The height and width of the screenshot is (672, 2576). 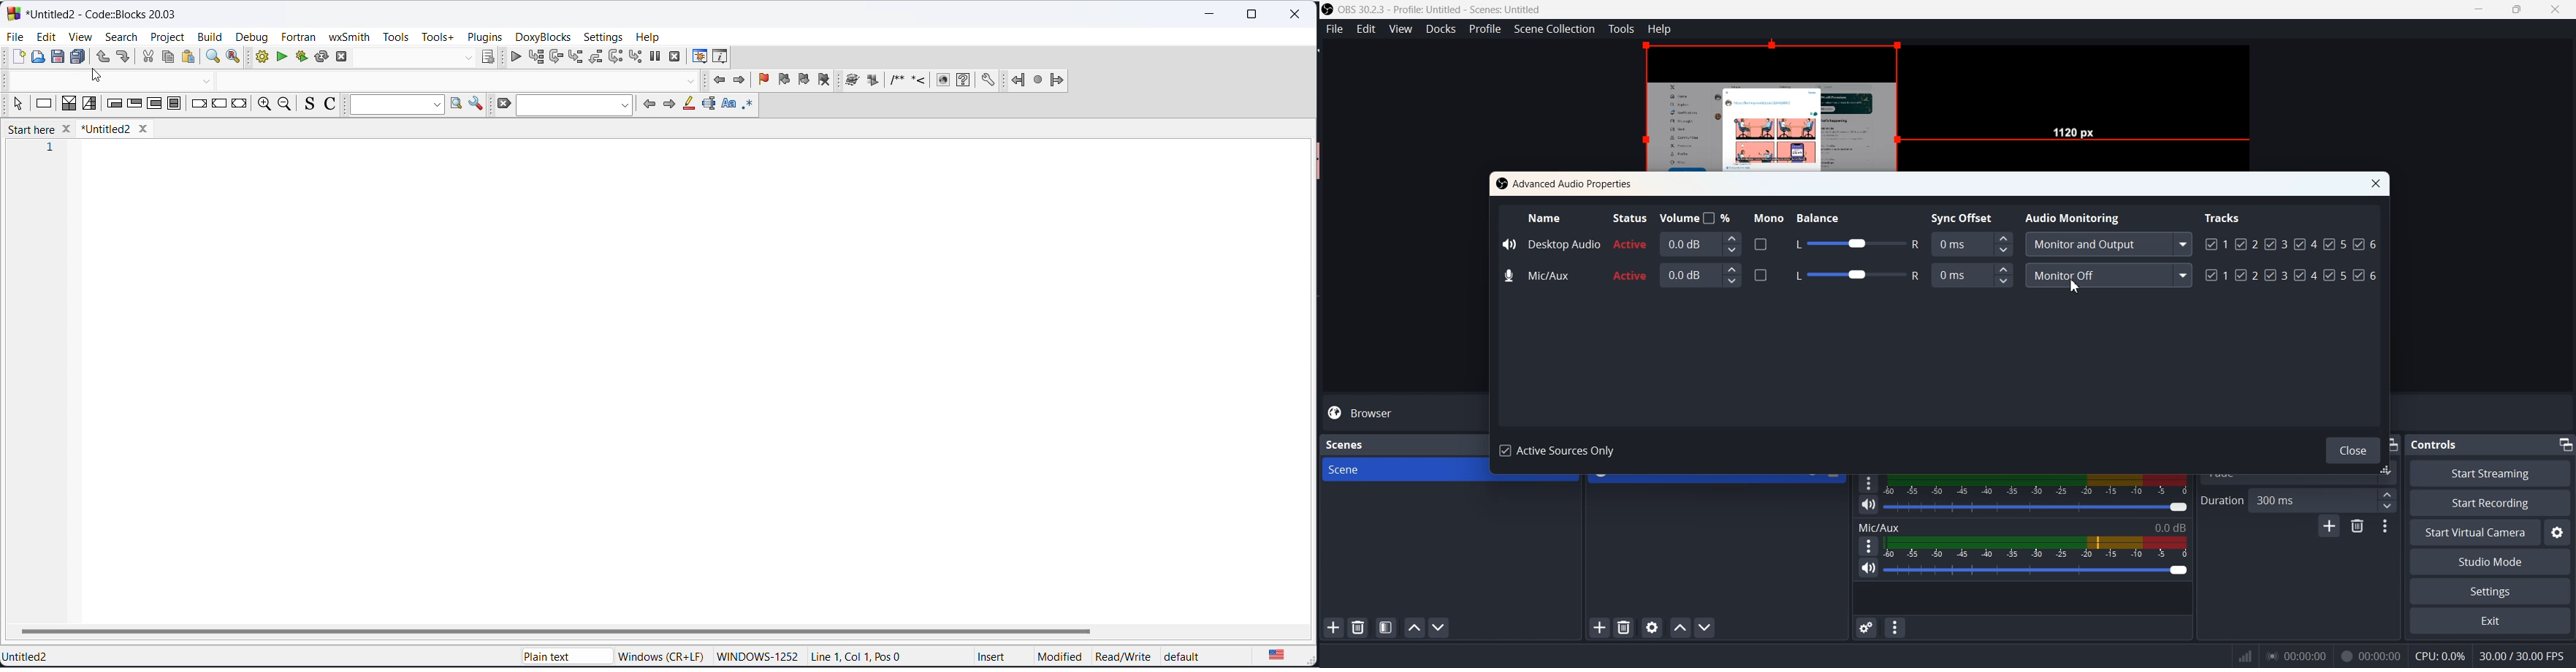 I want to click on Volume Adjuster, so click(x=2036, y=570).